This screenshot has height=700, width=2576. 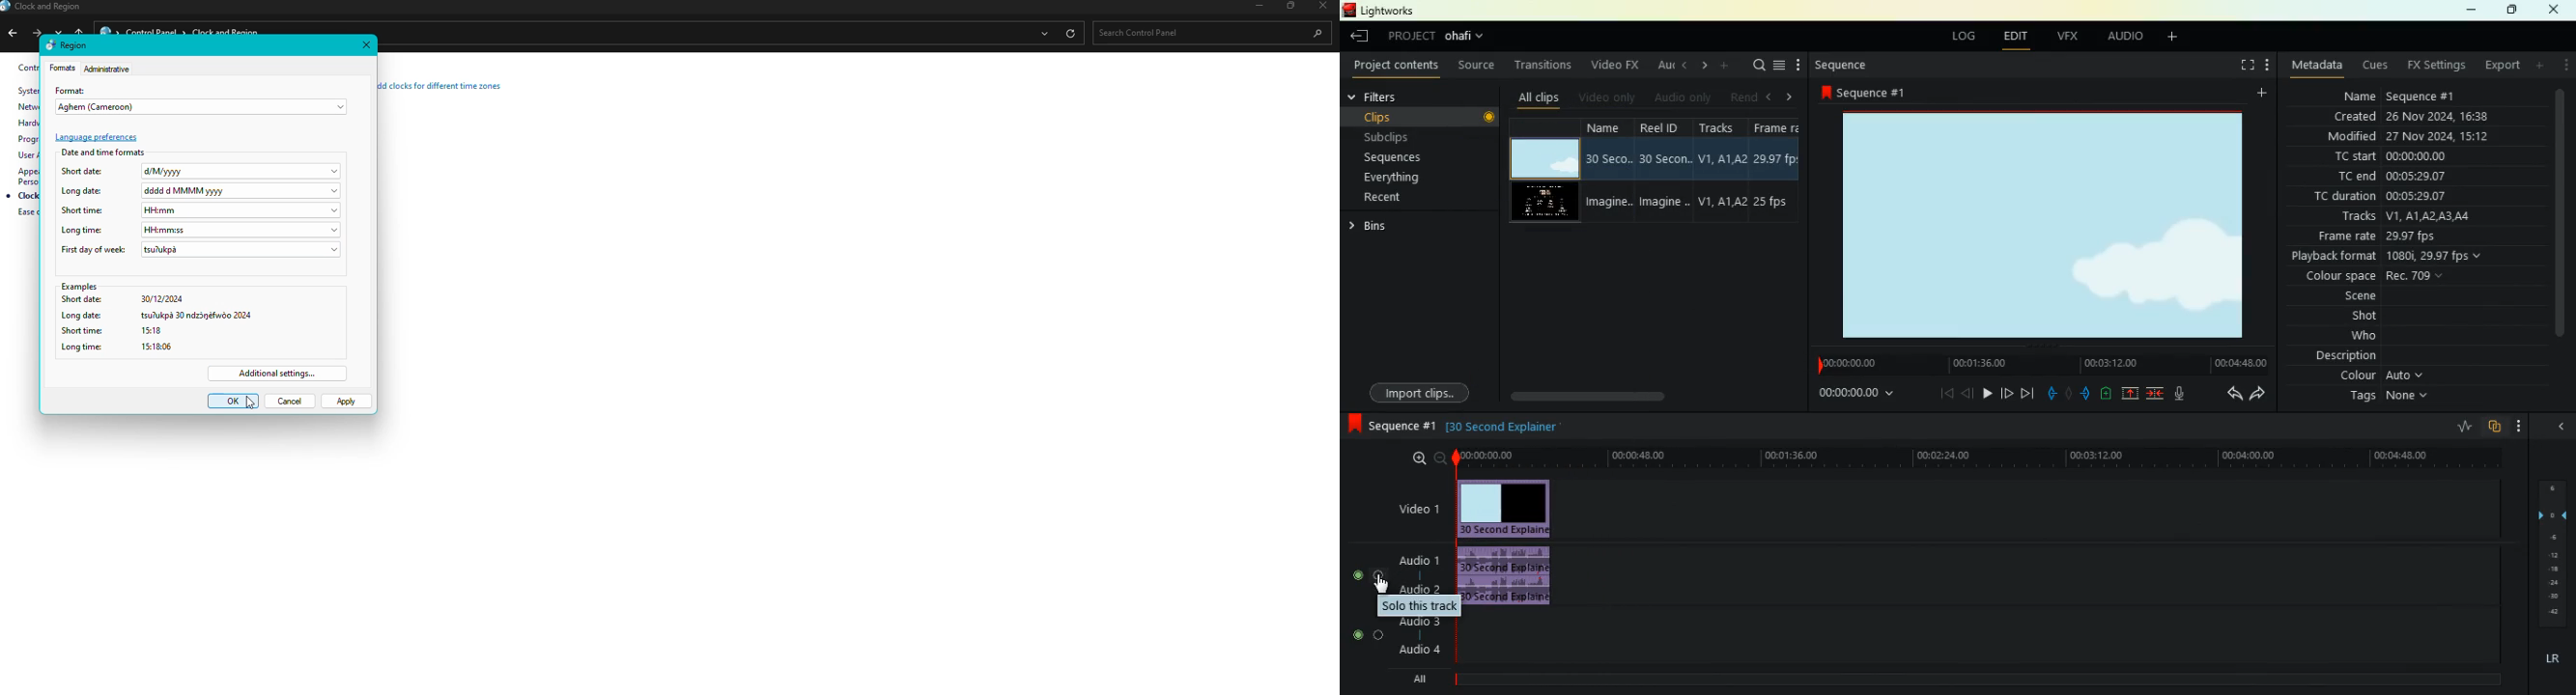 What do you see at coordinates (67, 45) in the screenshot?
I see `Region` at bounding box center [67, 45].